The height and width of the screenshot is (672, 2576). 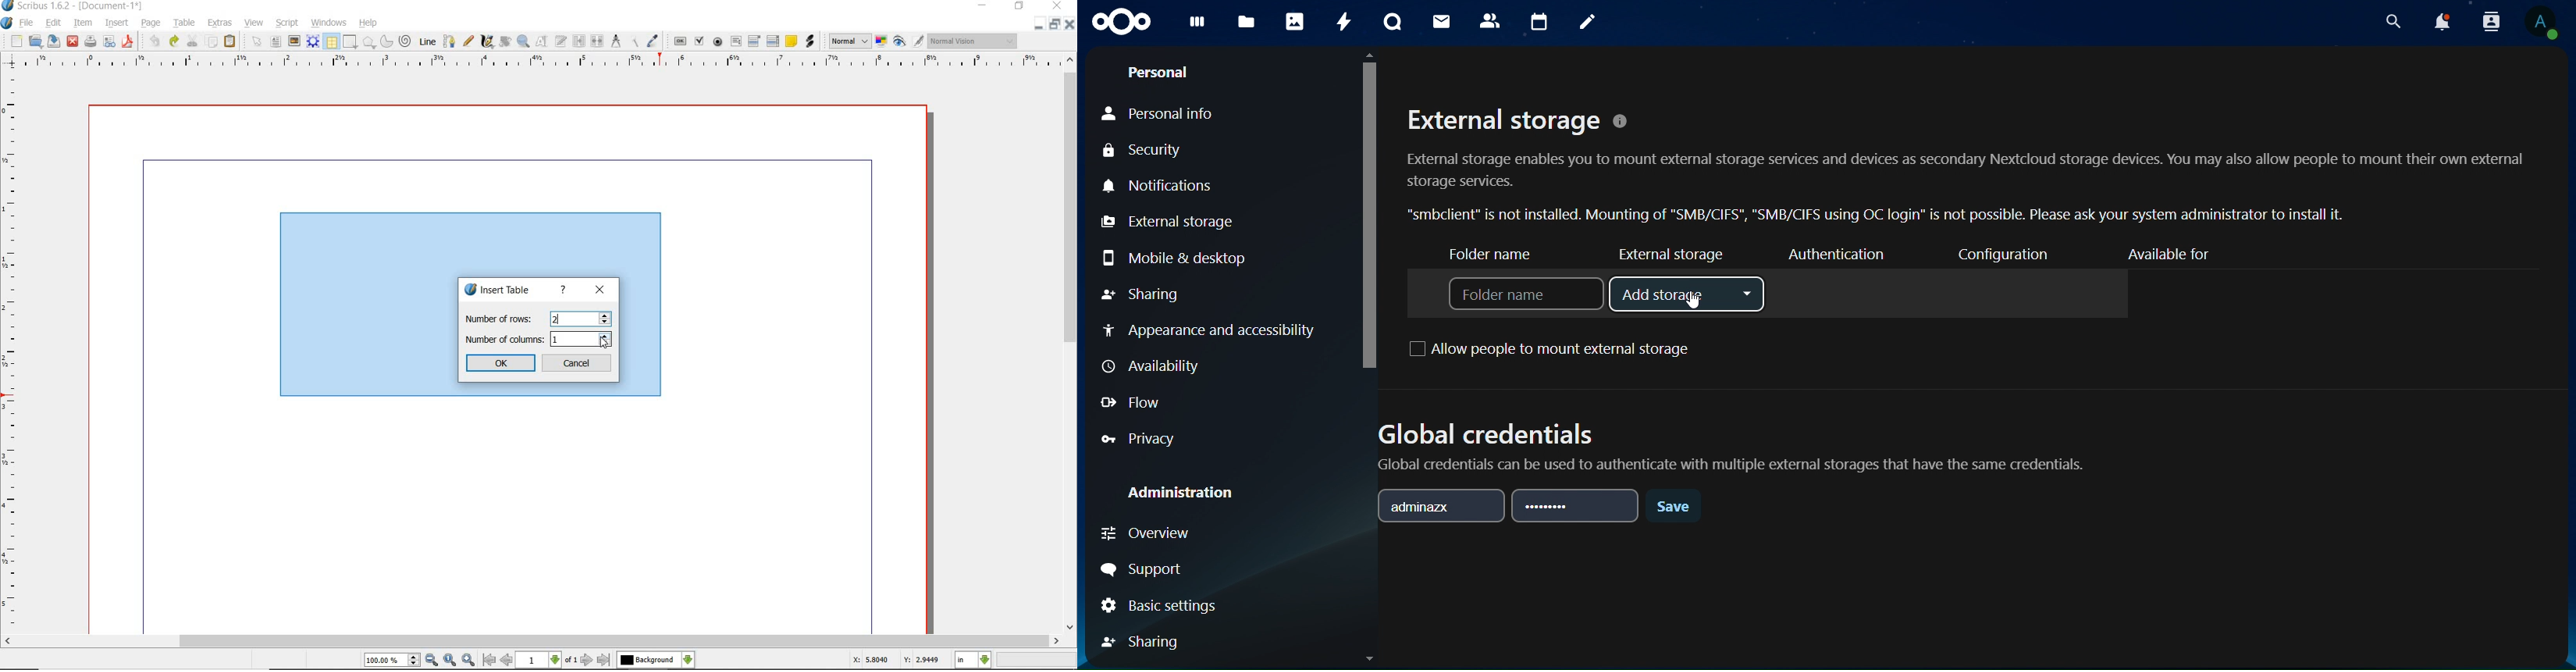 I want to click on cut, so click(x=194, y=40).